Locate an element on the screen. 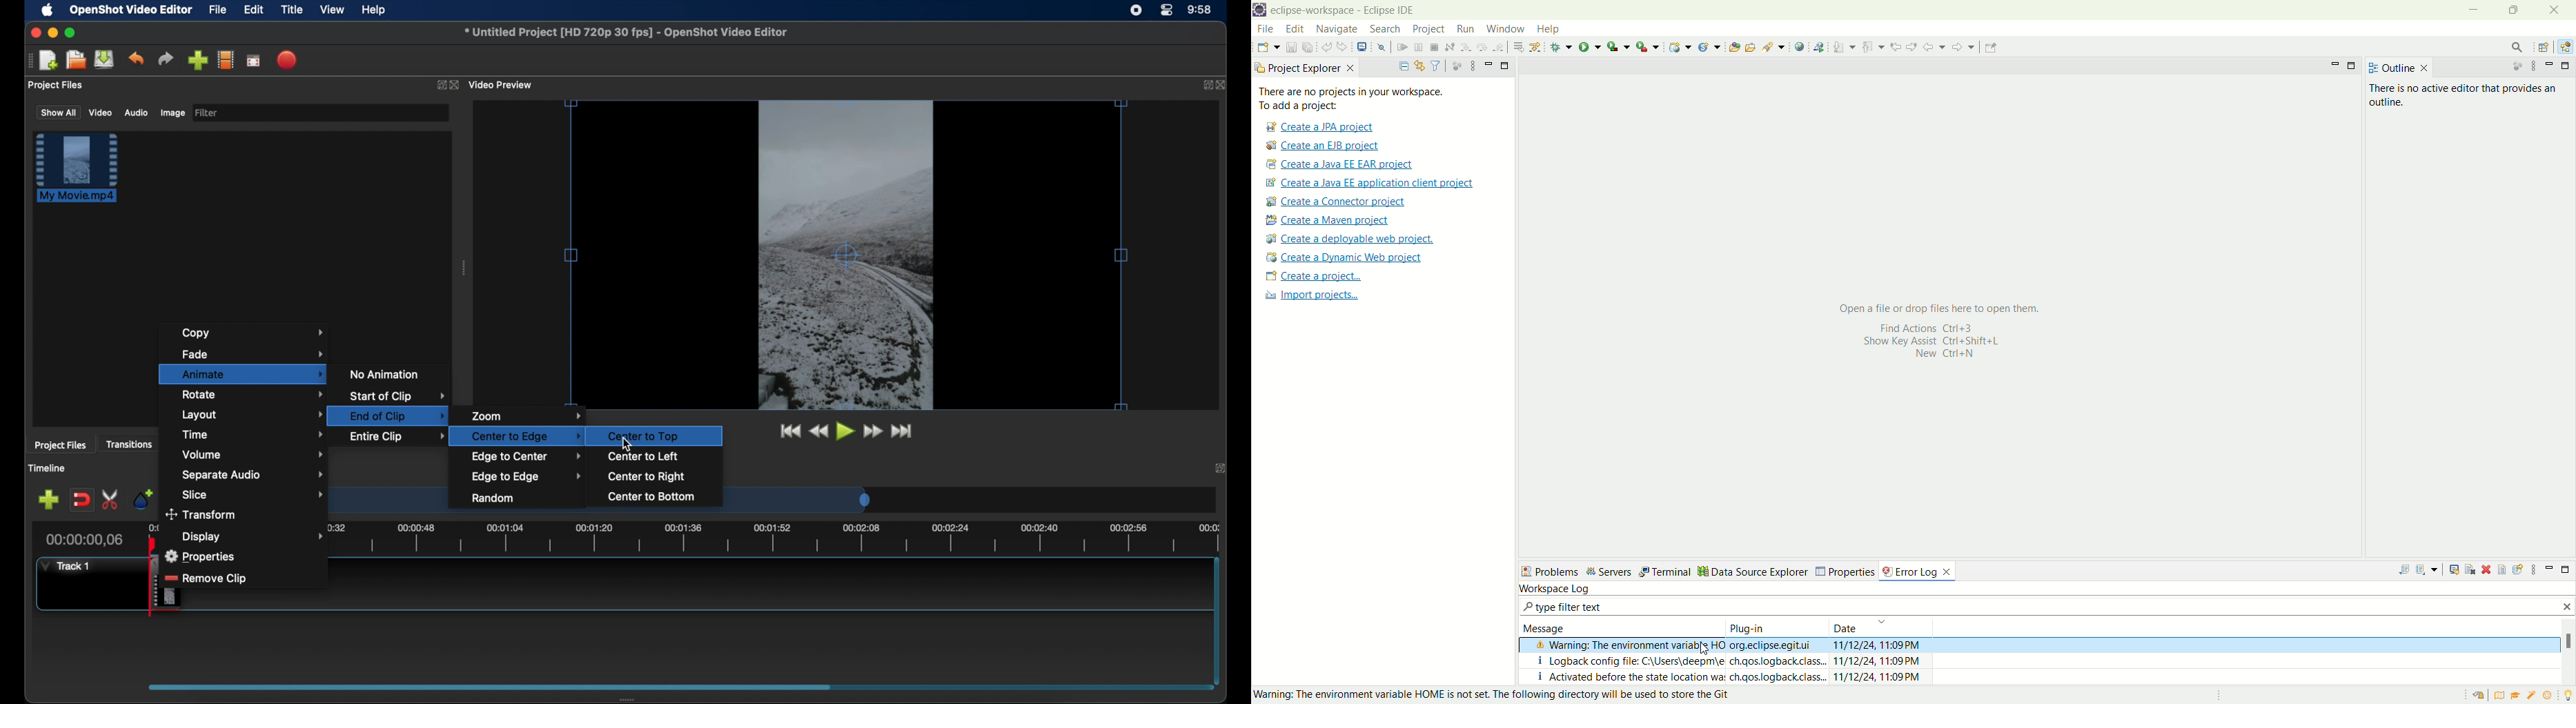 This screenshot has width=2576, height=728. import projects is located at coordinates (1320, 300).